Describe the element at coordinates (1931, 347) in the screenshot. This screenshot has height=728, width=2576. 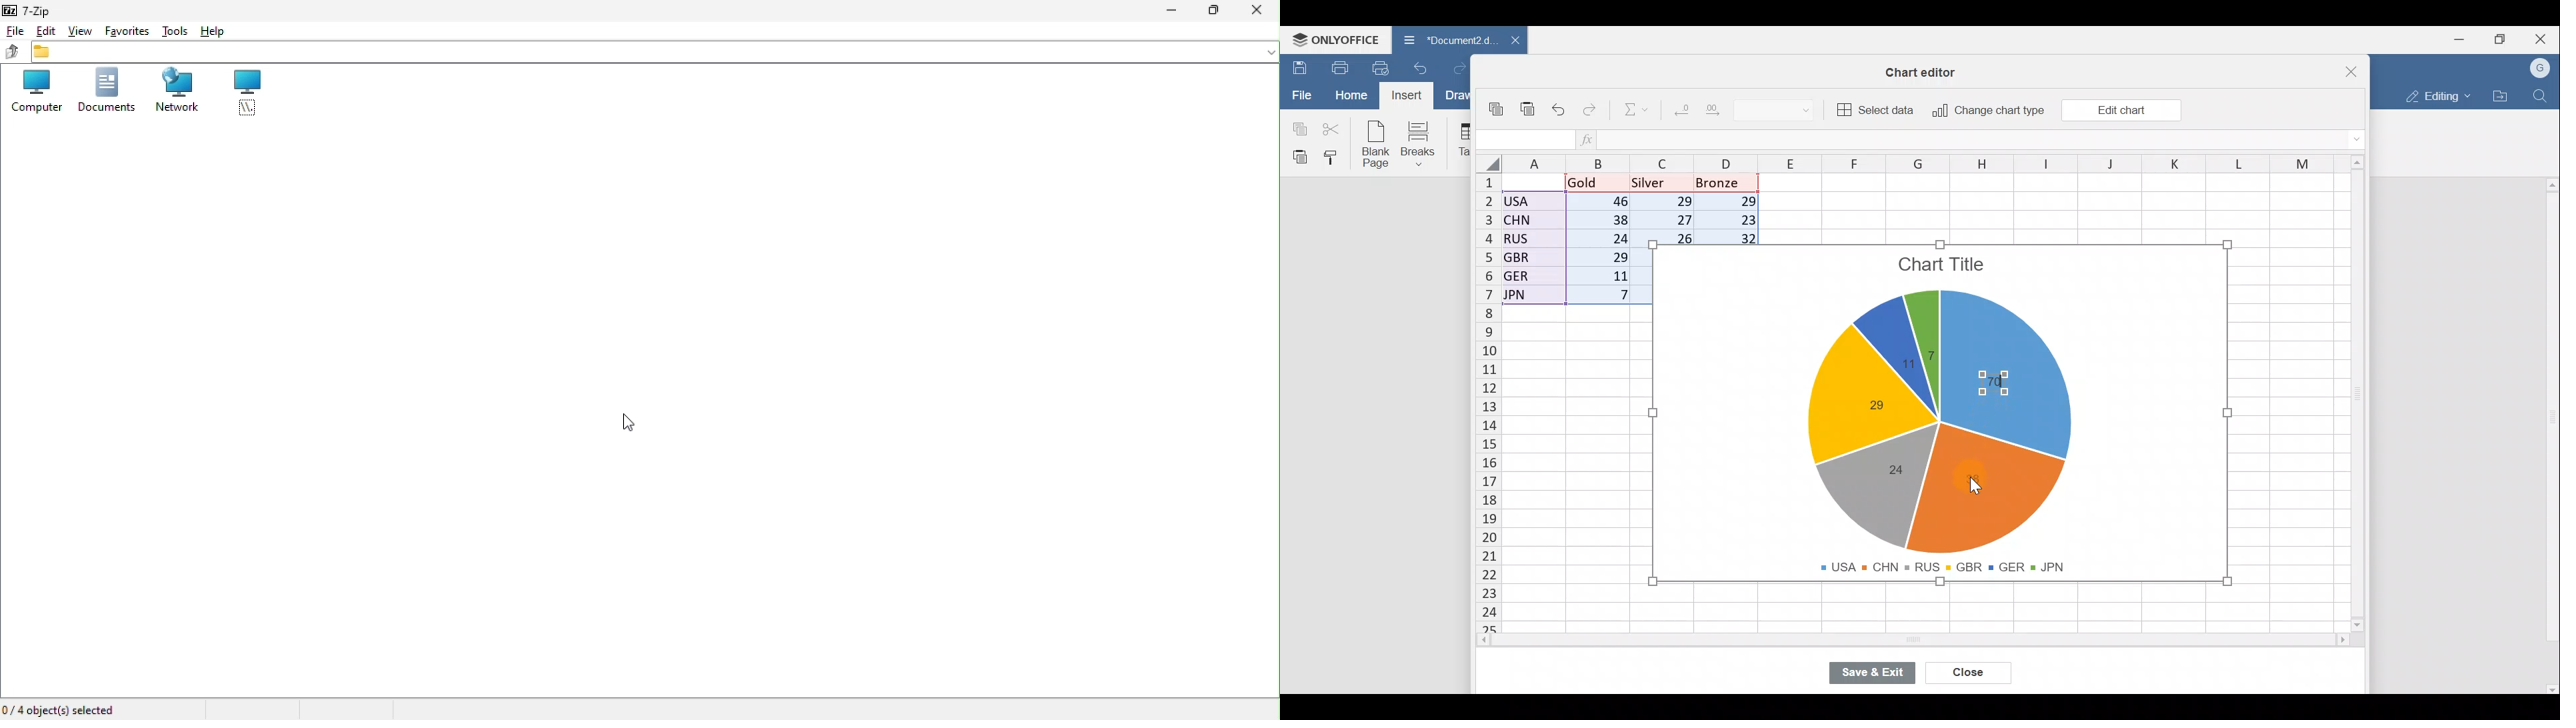
I see `Chart label` at that location.